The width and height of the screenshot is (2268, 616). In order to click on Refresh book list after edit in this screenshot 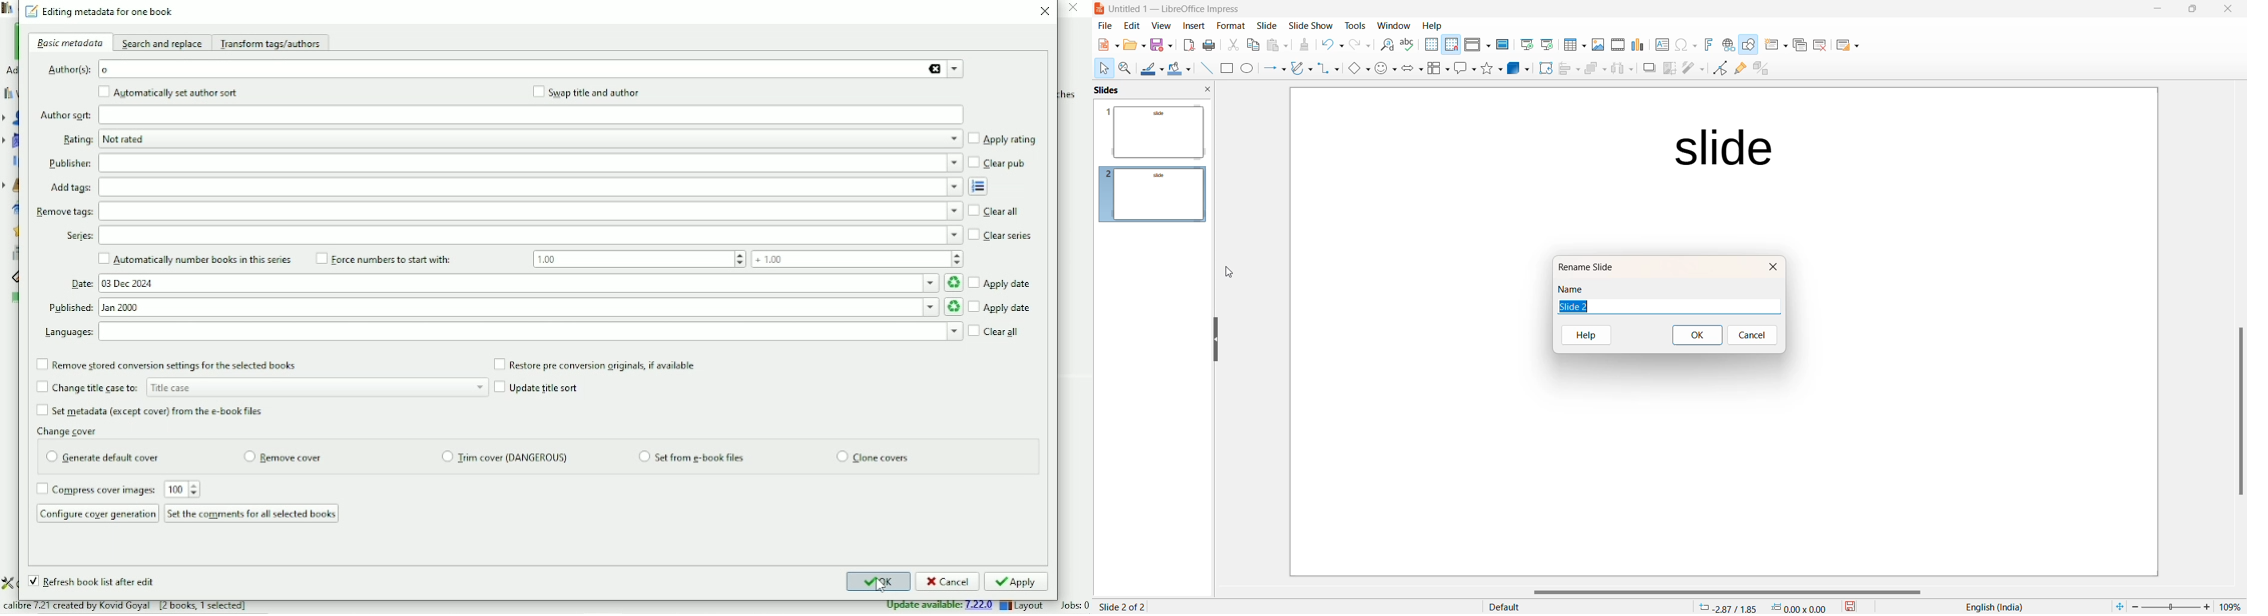, I will do `click(92, 583)`.